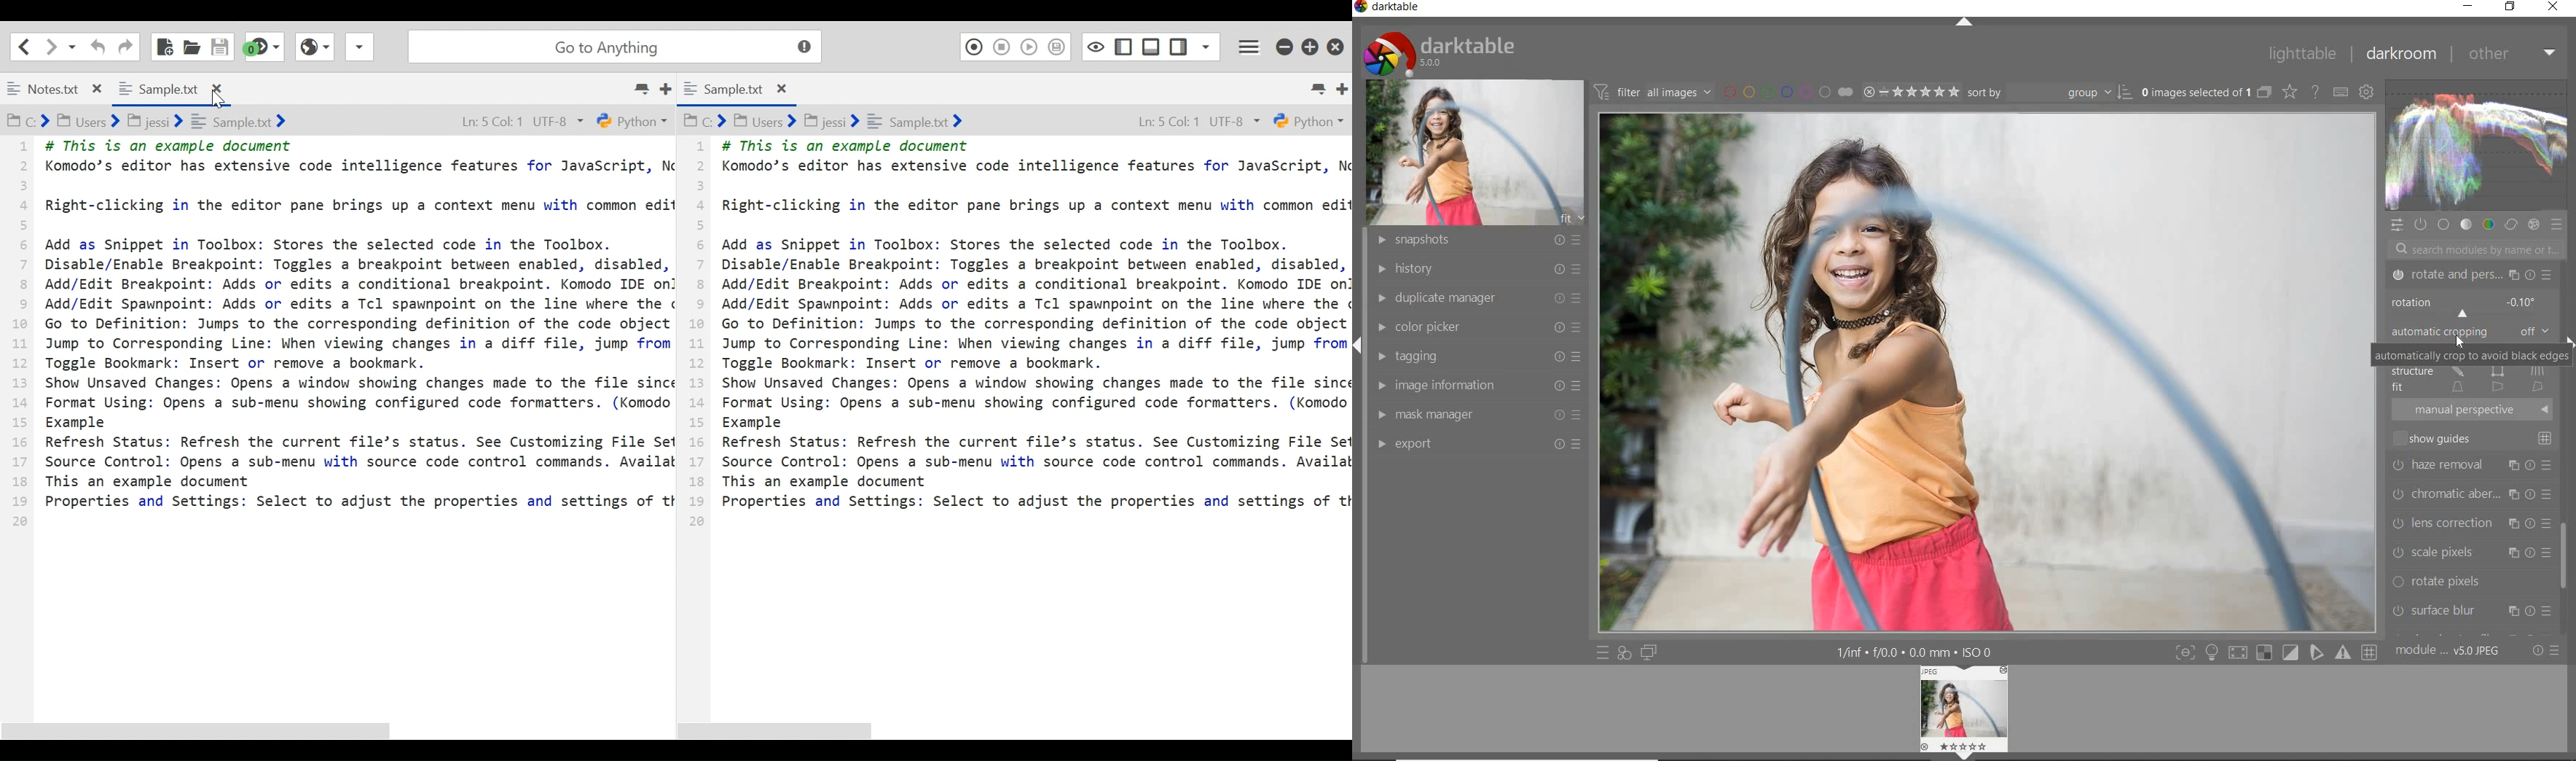 The height and width of the screenshot is (784, 2576). Describe the element at coordinates (215, 97) in the screenshot. I see `Cursor` at that location.